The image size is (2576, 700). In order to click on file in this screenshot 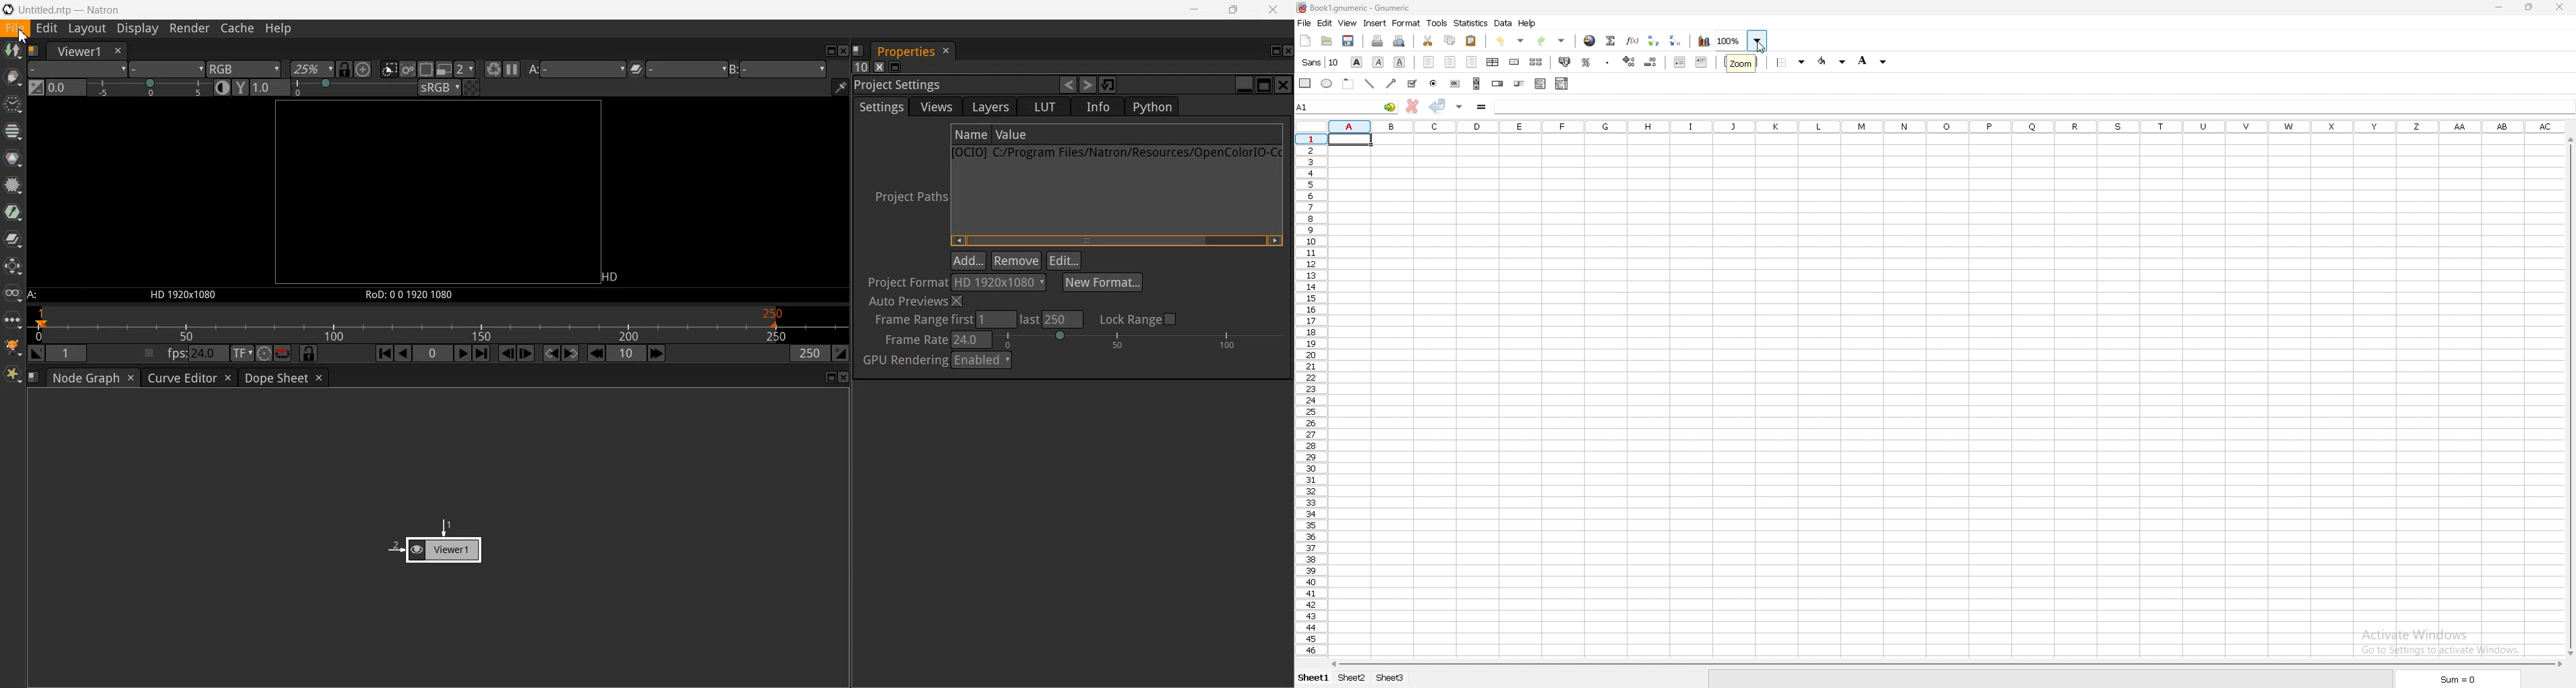, I will do `click(1305, 23)`.